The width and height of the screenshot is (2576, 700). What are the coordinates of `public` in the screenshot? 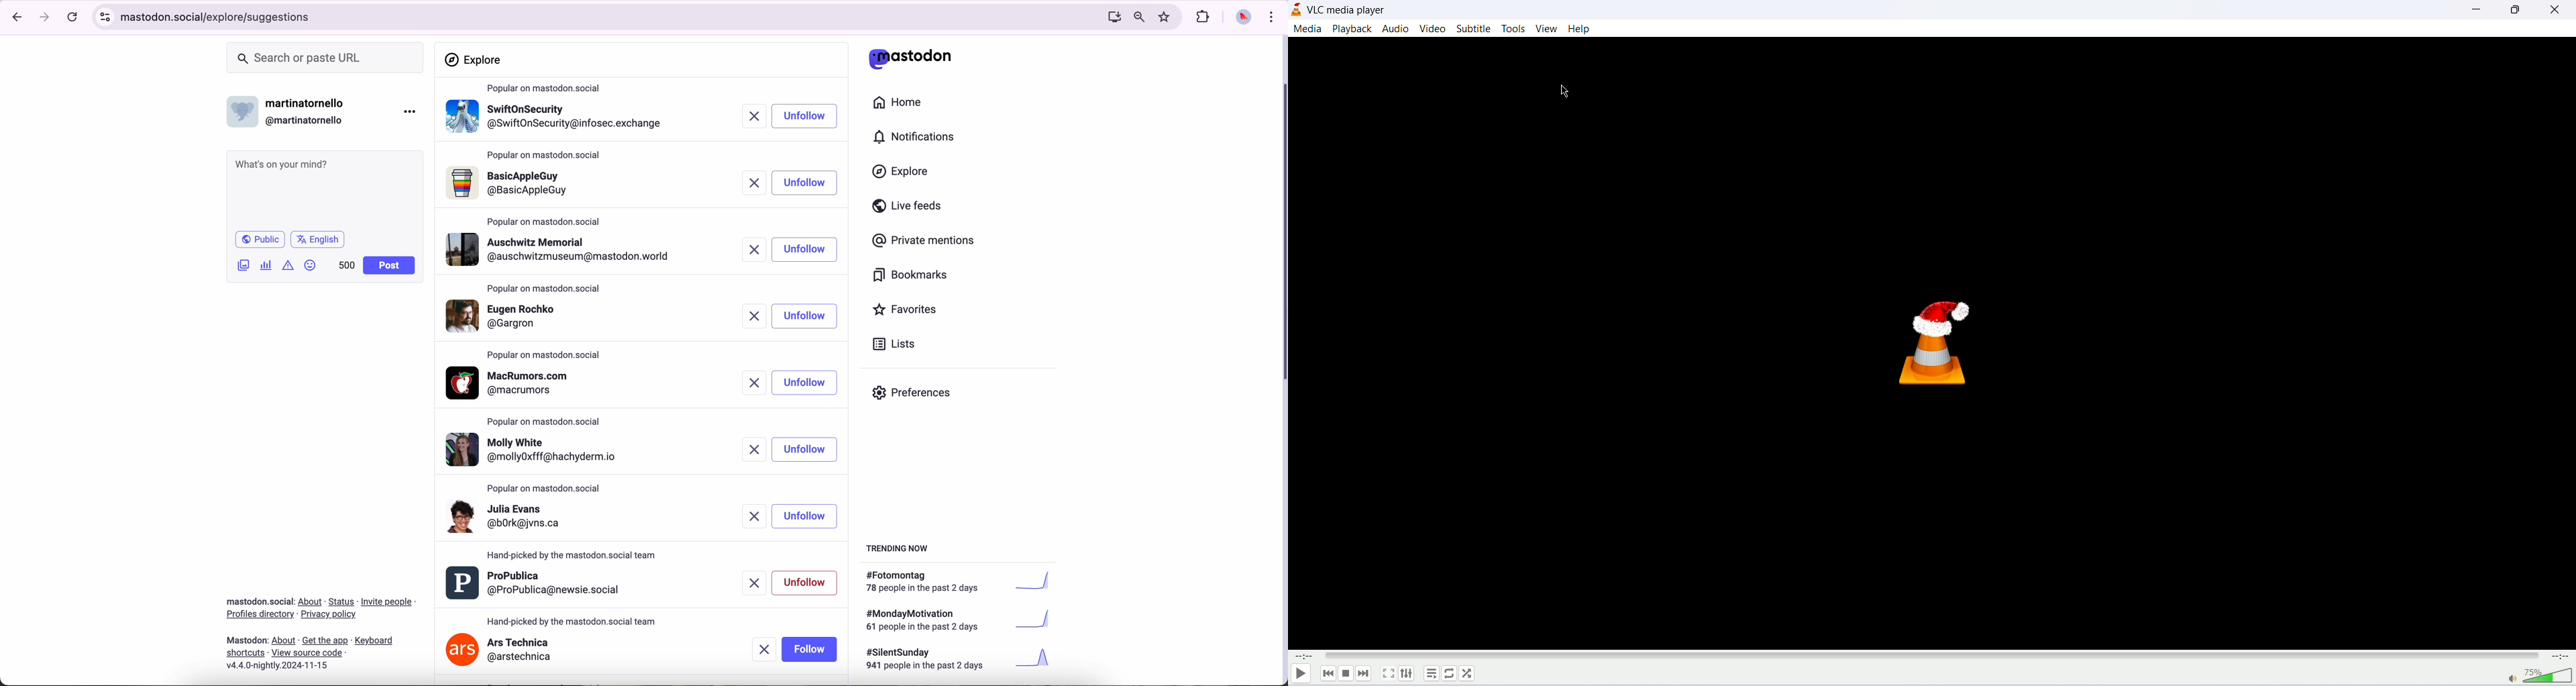 It's located at (259, 239).